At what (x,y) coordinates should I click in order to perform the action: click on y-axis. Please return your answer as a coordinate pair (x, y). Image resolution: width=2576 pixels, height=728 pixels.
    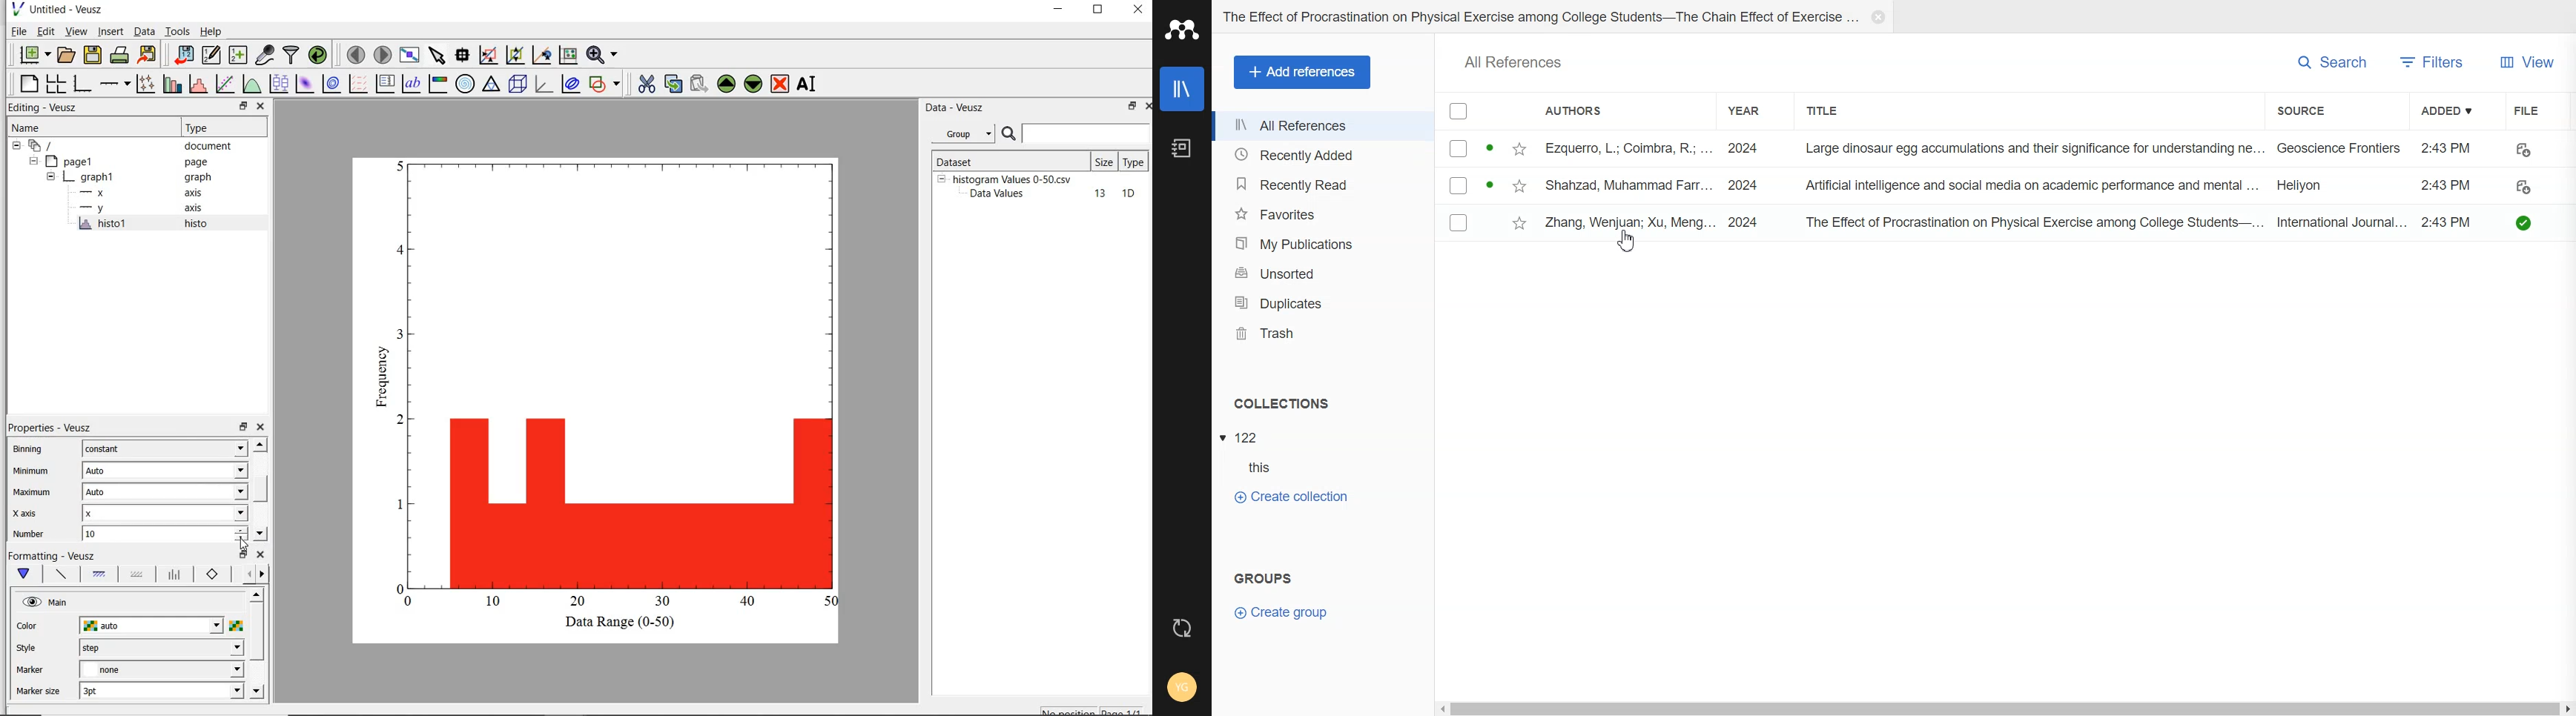
    Looking at the image, I should click on (95, 208).